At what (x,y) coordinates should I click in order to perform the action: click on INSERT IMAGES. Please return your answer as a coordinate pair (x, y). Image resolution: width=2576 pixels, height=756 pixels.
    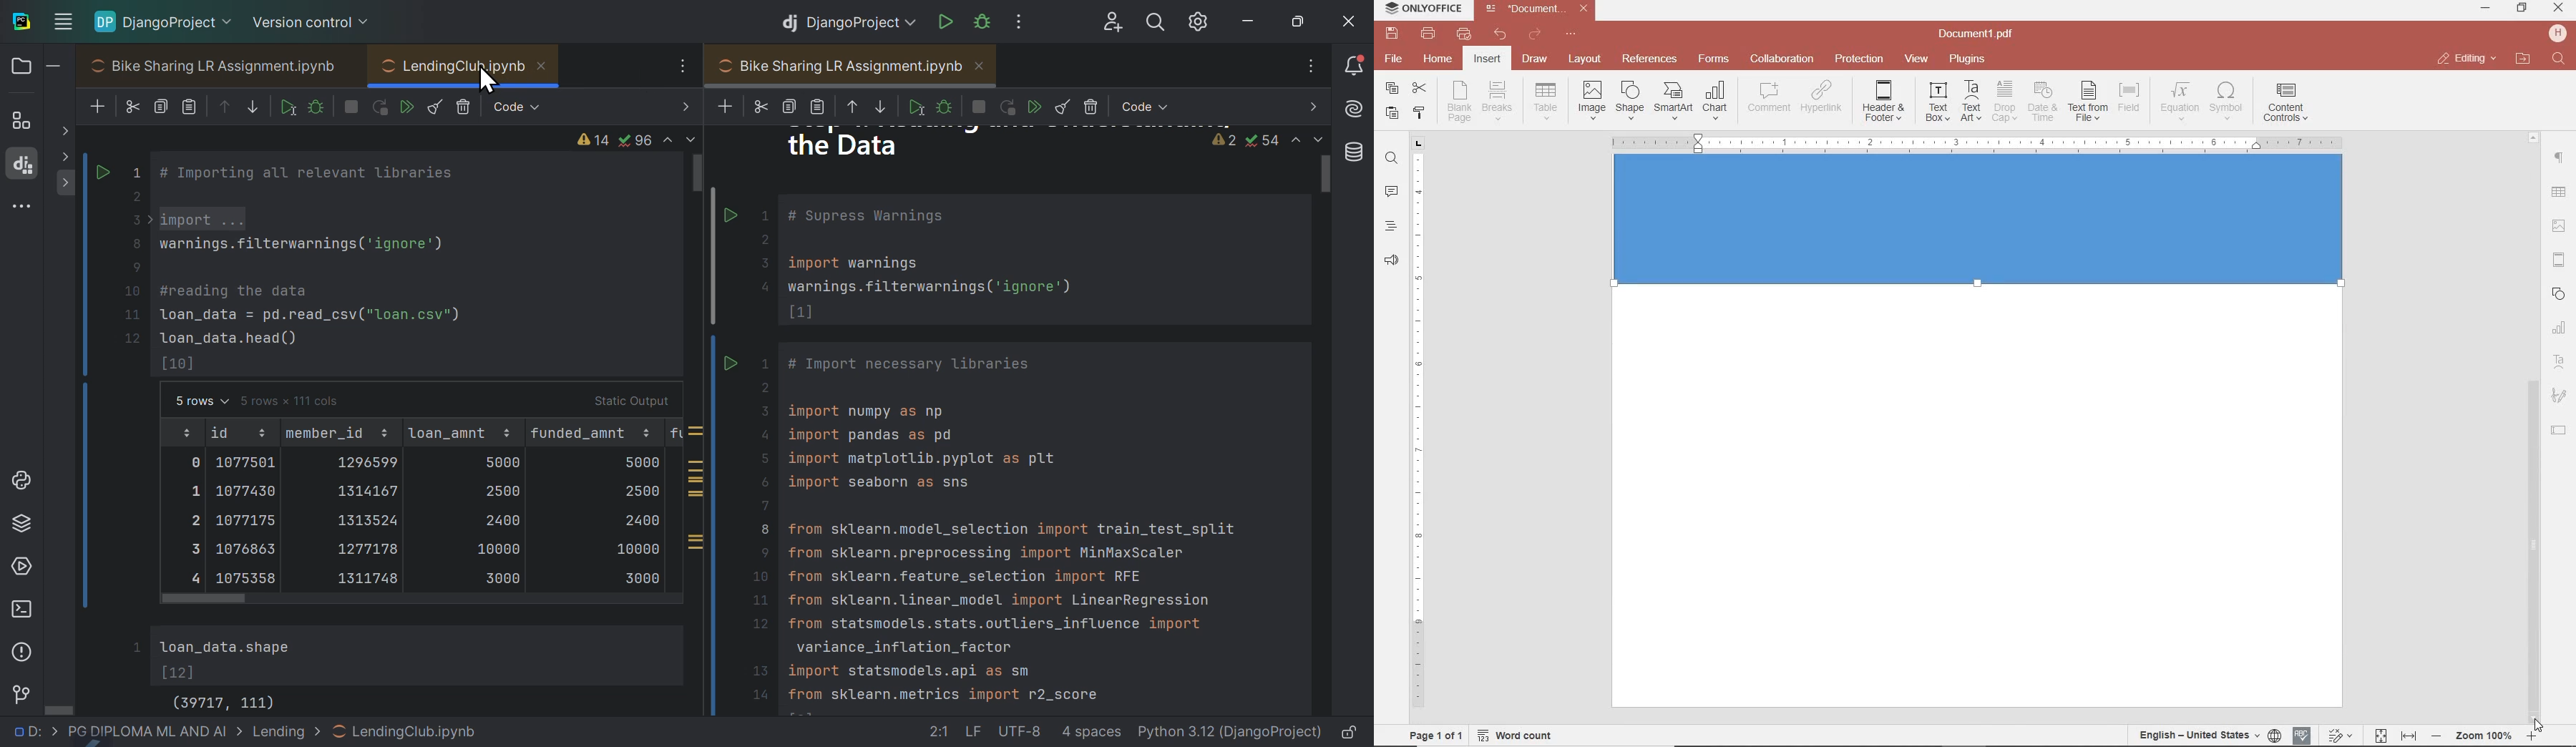
    Looking at the image, I should click on (1592, 99).